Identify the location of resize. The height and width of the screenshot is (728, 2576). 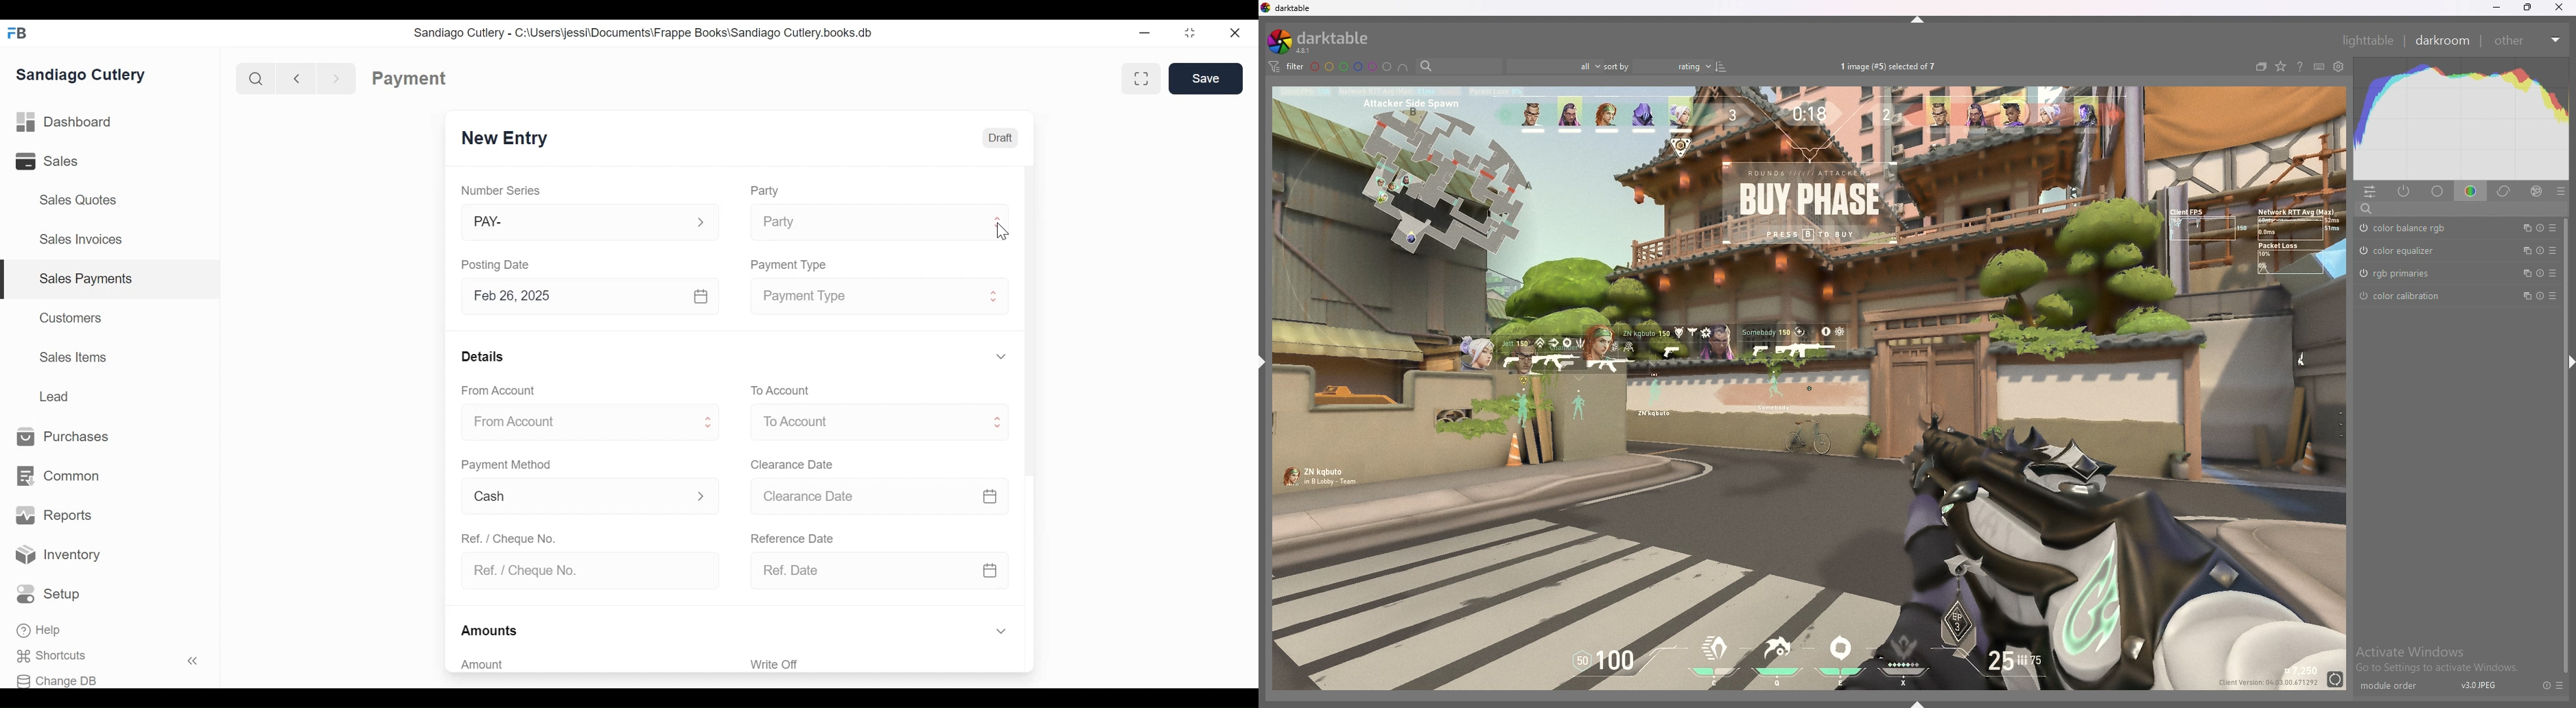
(2528, 8).